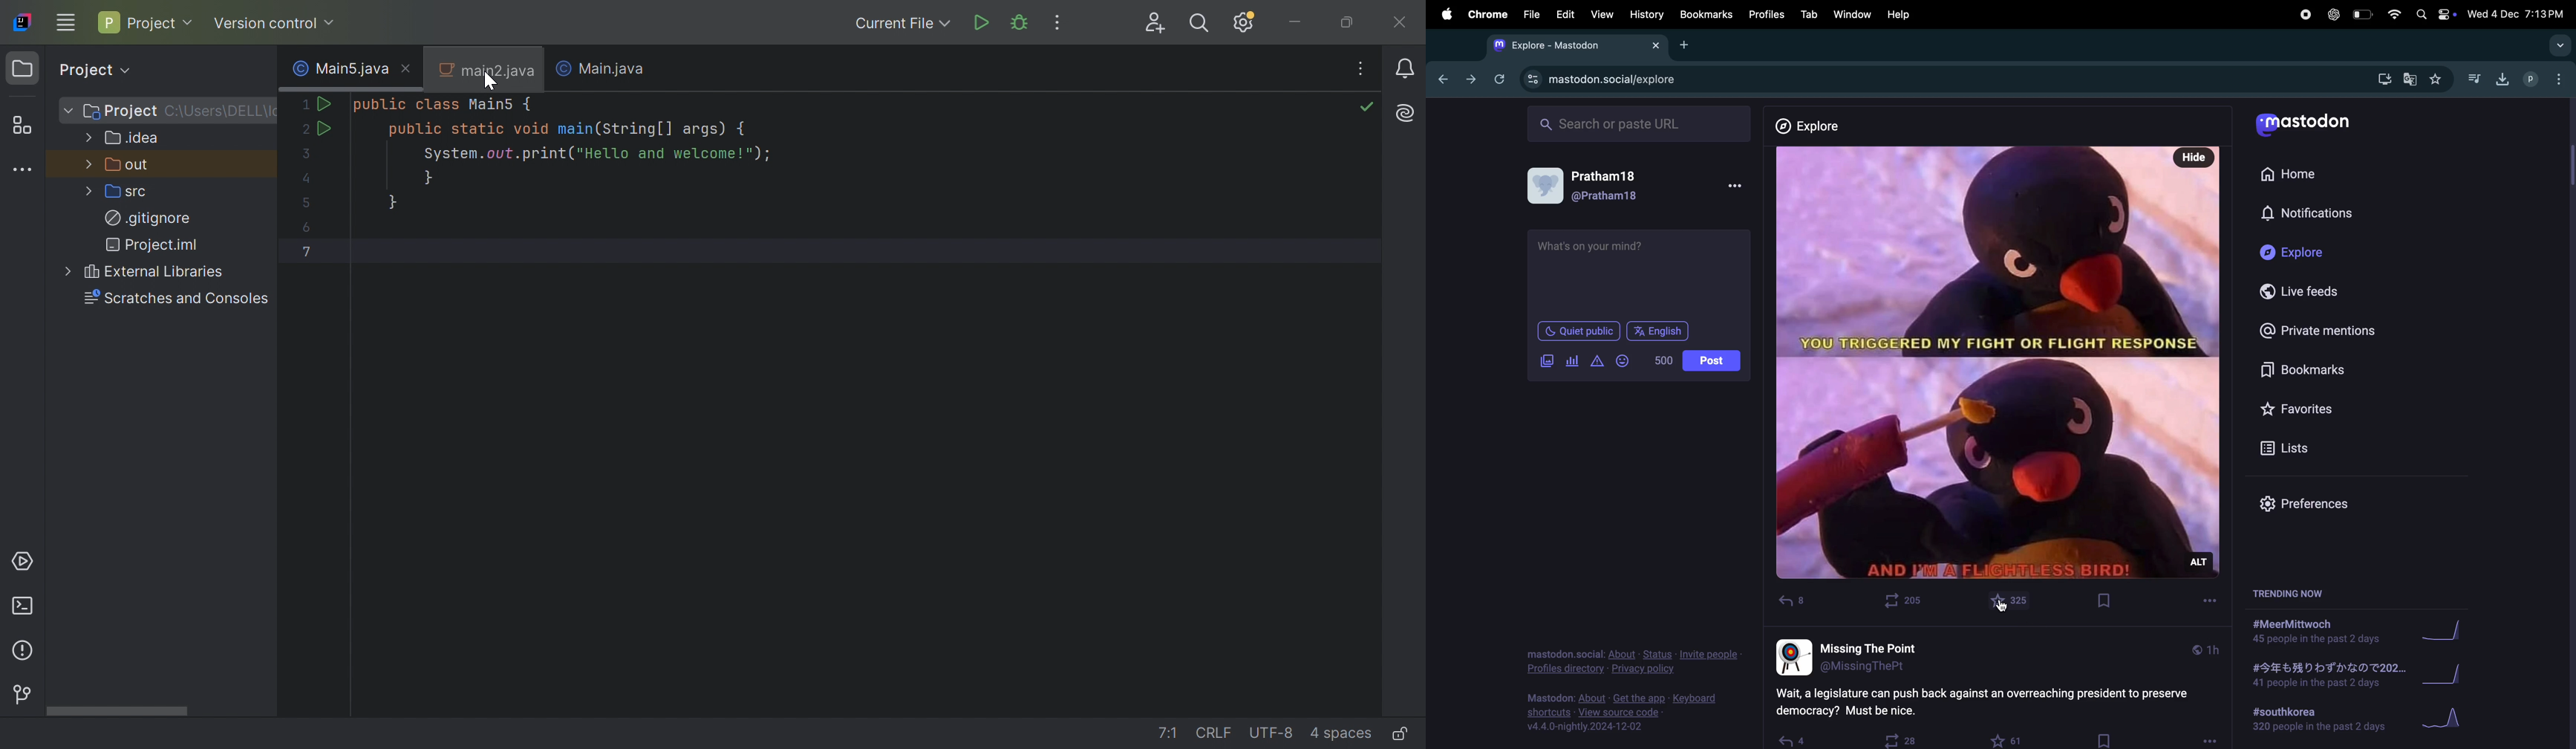  Describe the element at coordinates (1792, 600) in the screenshot. I see `reply` at that location.